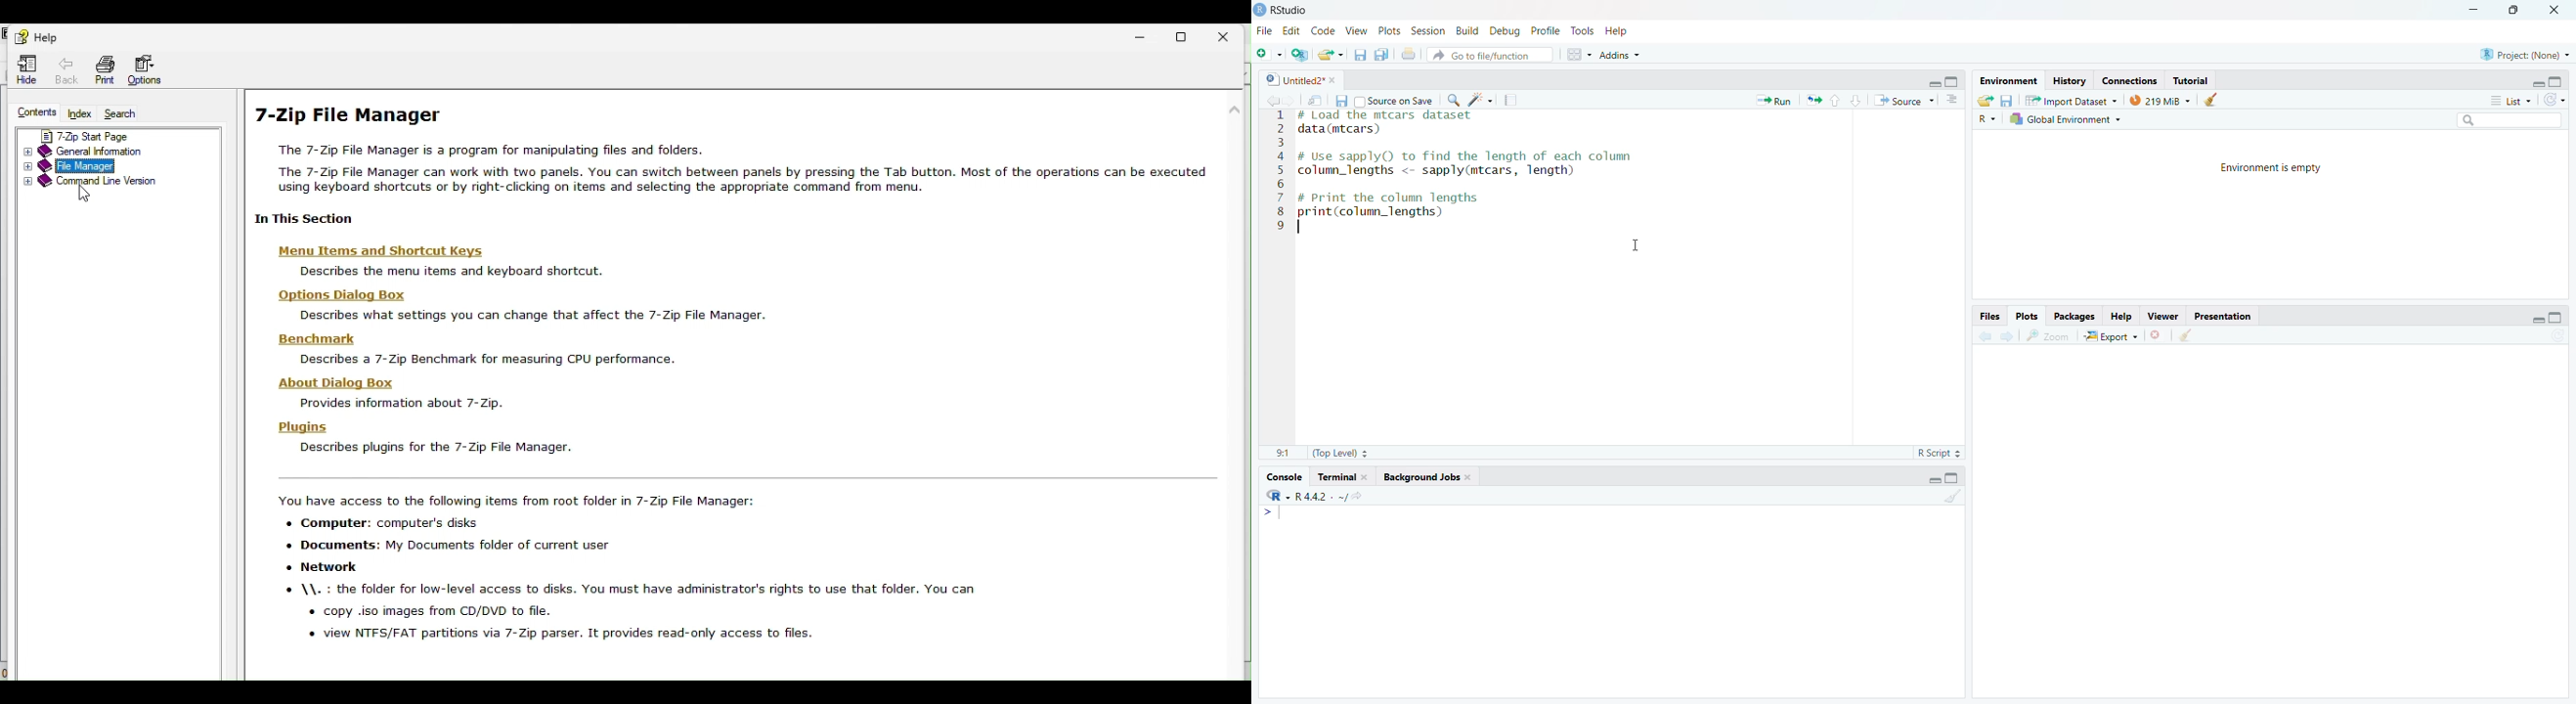  Describe the element at coordinates (2065, 119) in the screenshot. I see `Global Environment` at that location.